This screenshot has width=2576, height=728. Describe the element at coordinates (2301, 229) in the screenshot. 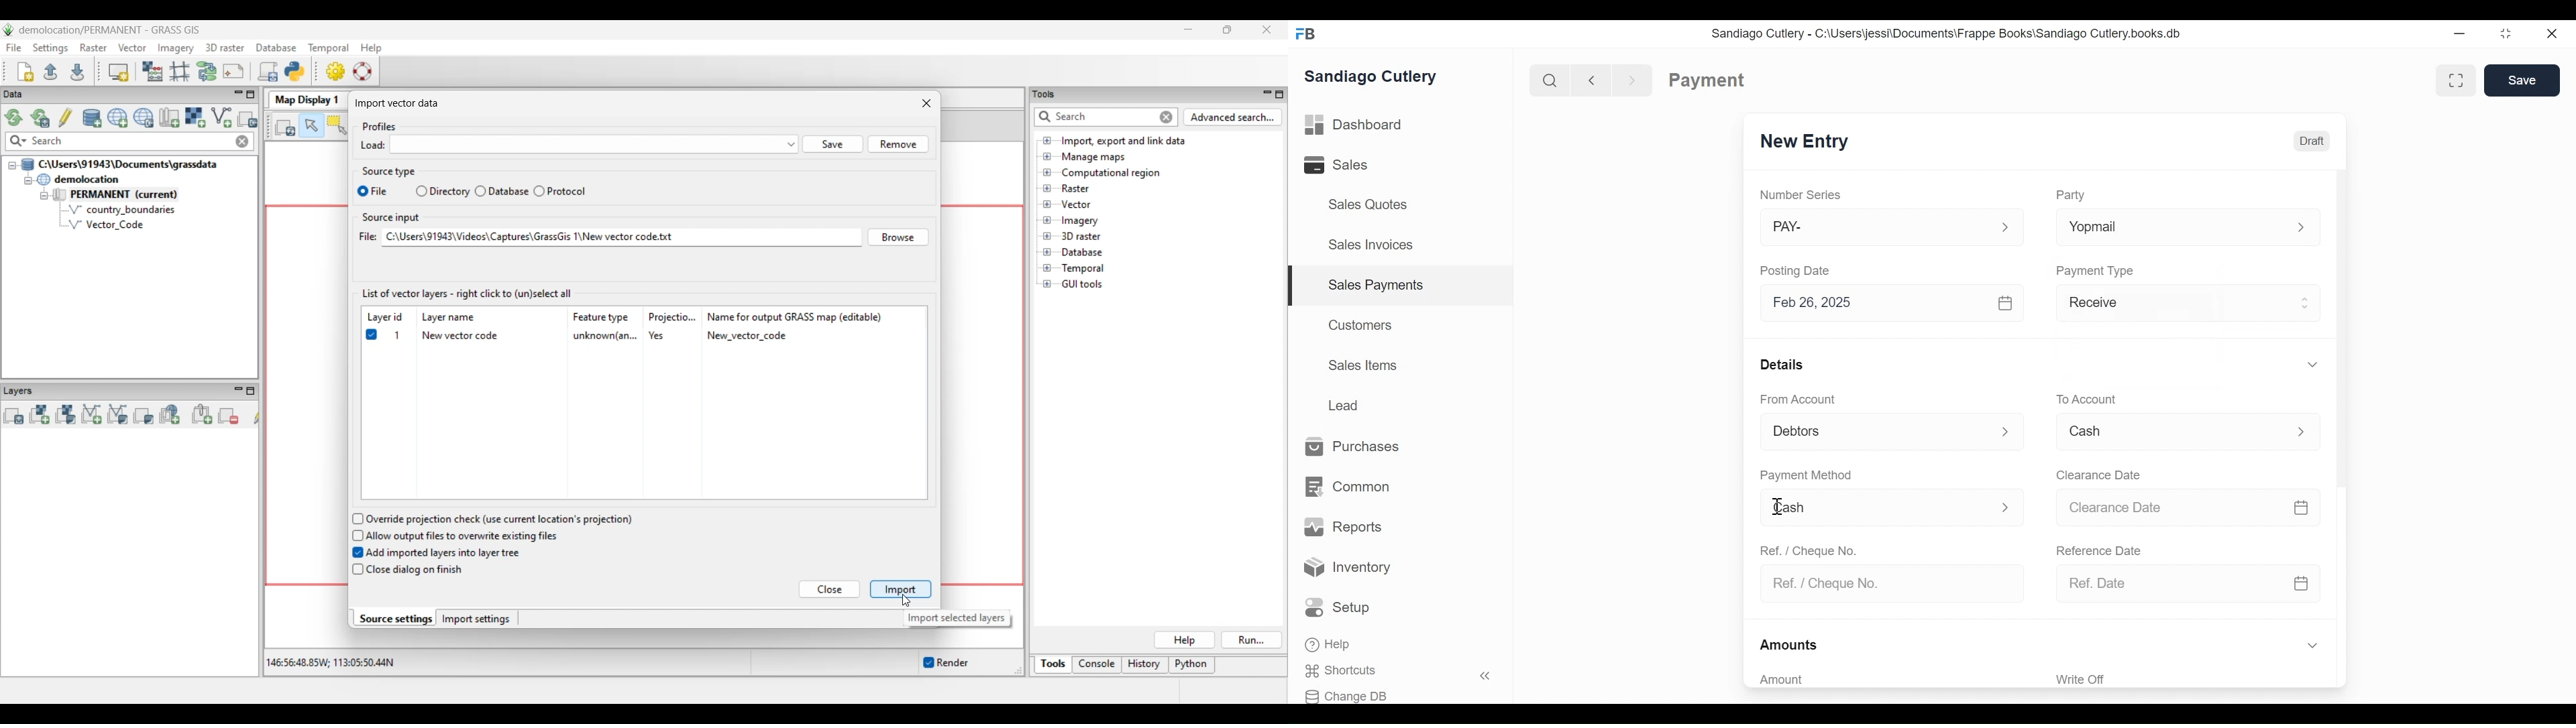

I see `Expand` at that location.